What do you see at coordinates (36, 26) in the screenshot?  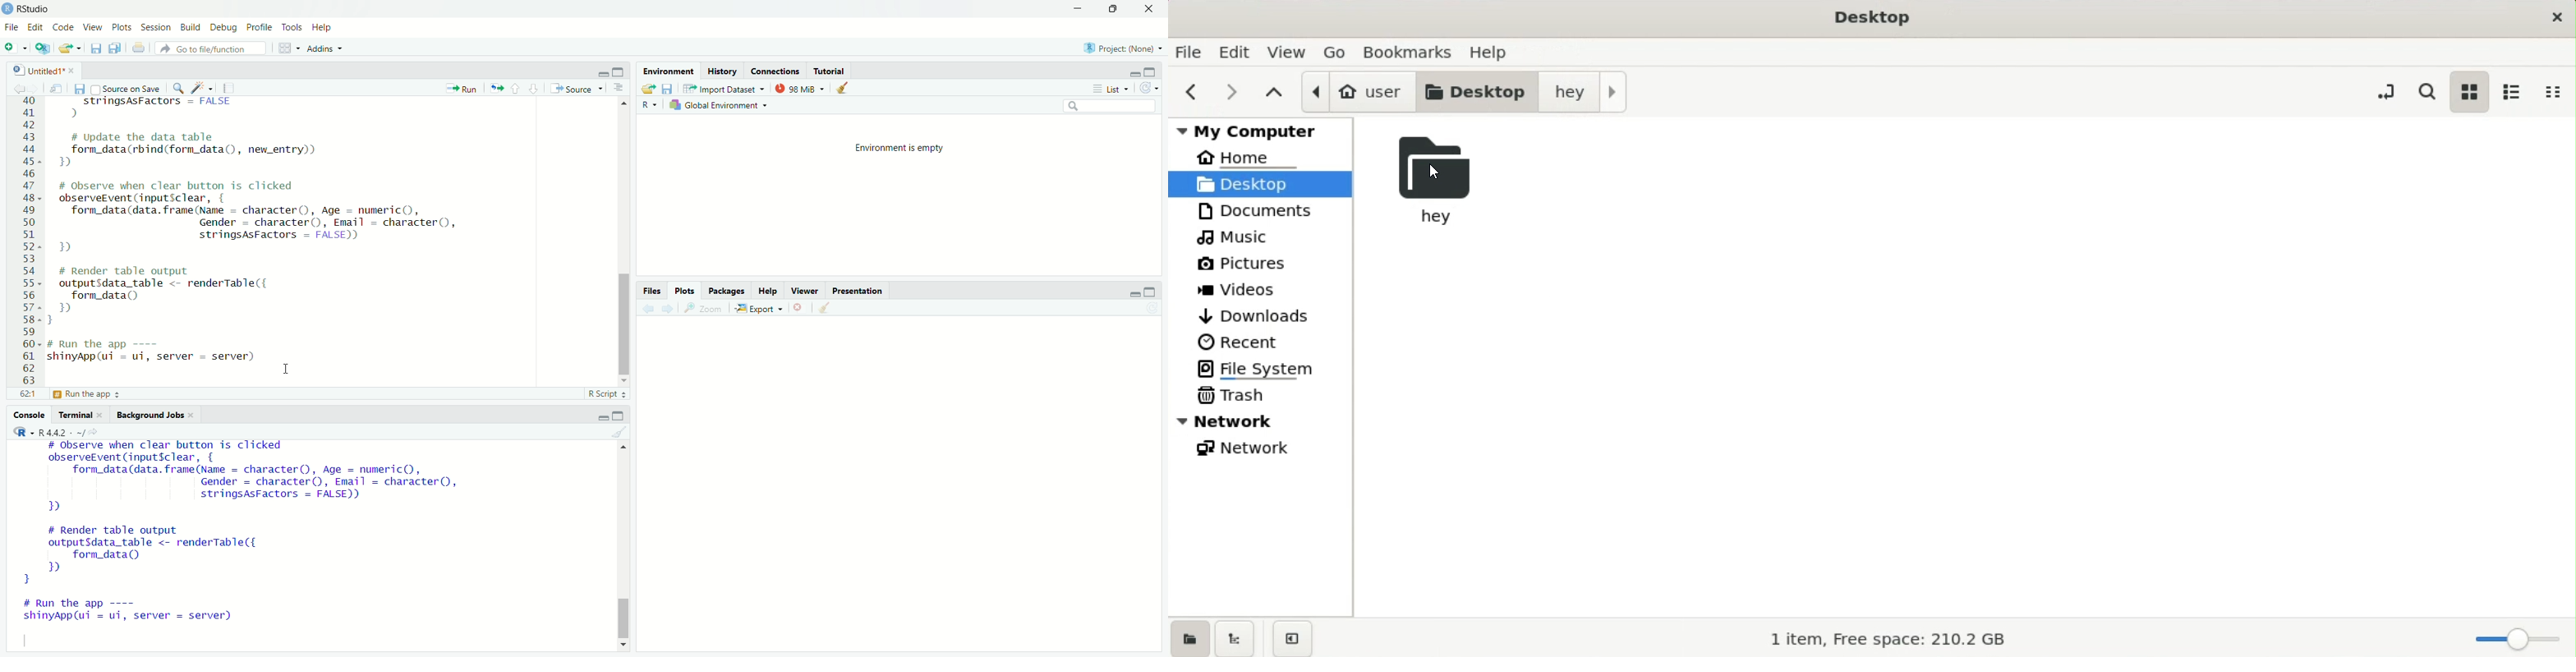 I see `Edit` at bounding box center [36, 26].